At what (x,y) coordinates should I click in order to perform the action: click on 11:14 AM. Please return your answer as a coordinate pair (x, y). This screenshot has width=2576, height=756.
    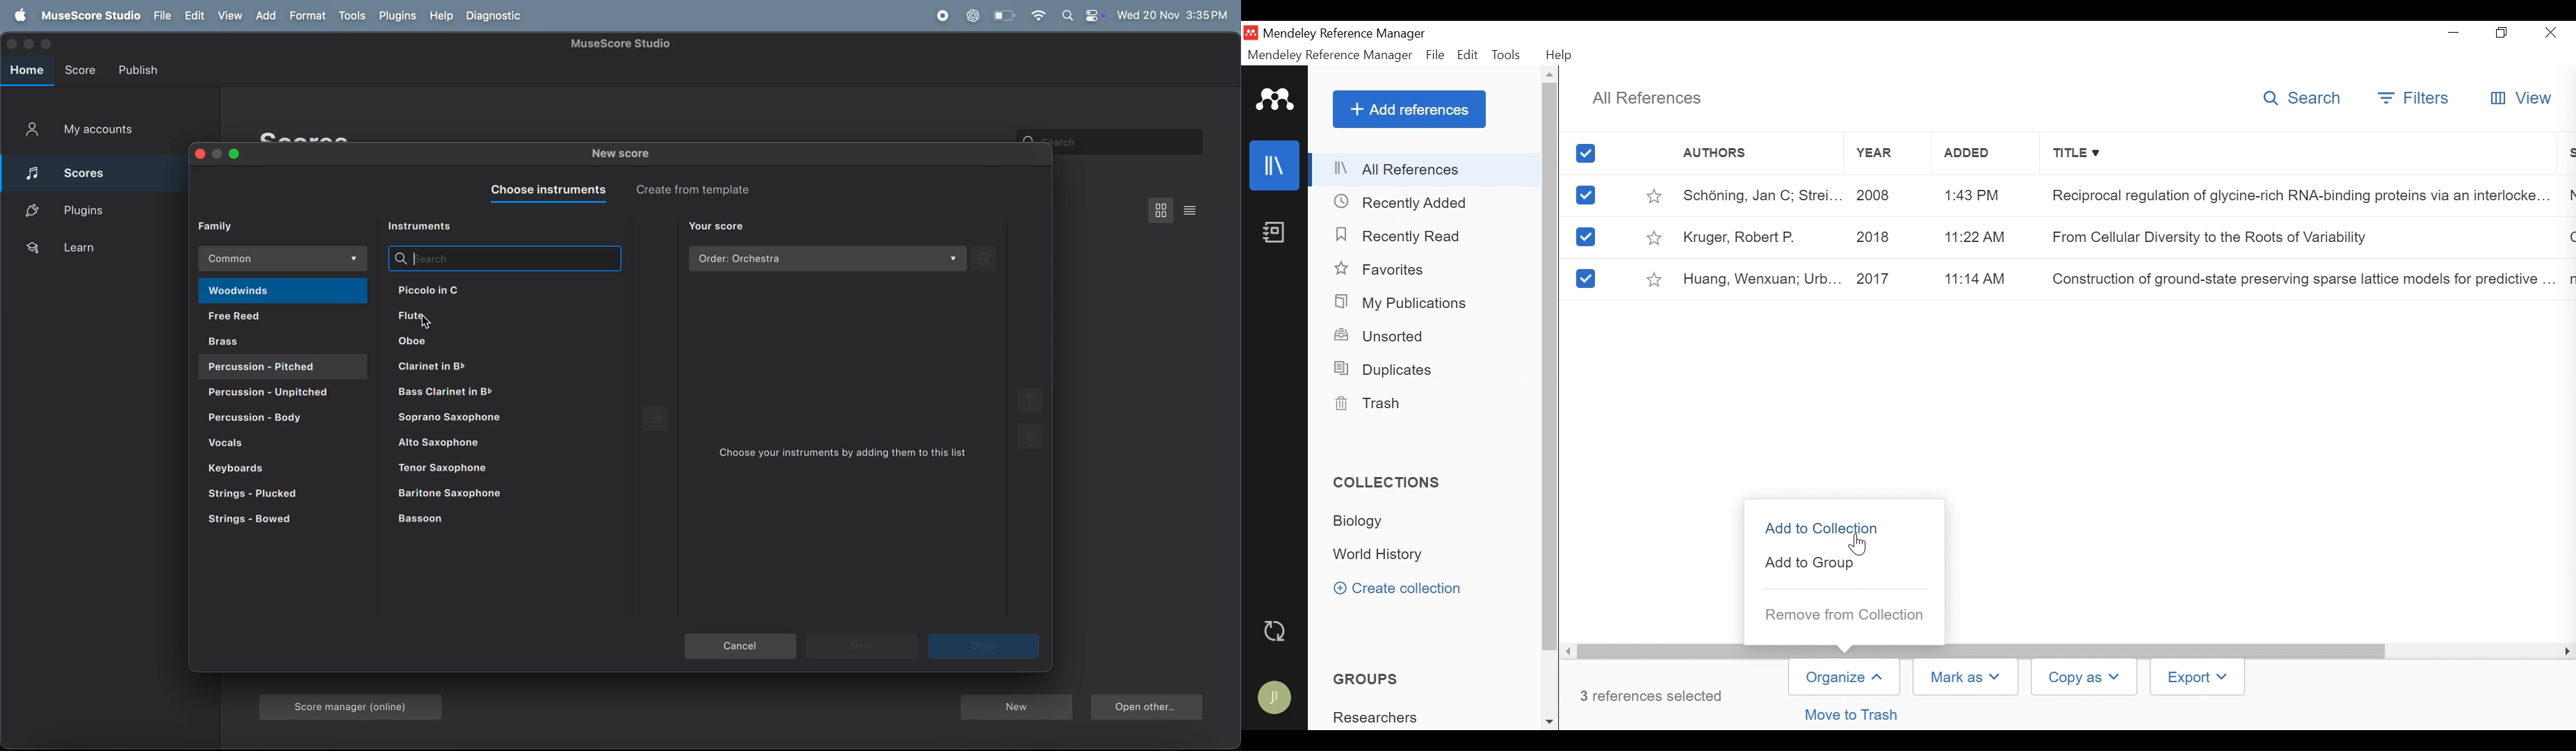
    Looking at the image, I should click on (1978, 278).